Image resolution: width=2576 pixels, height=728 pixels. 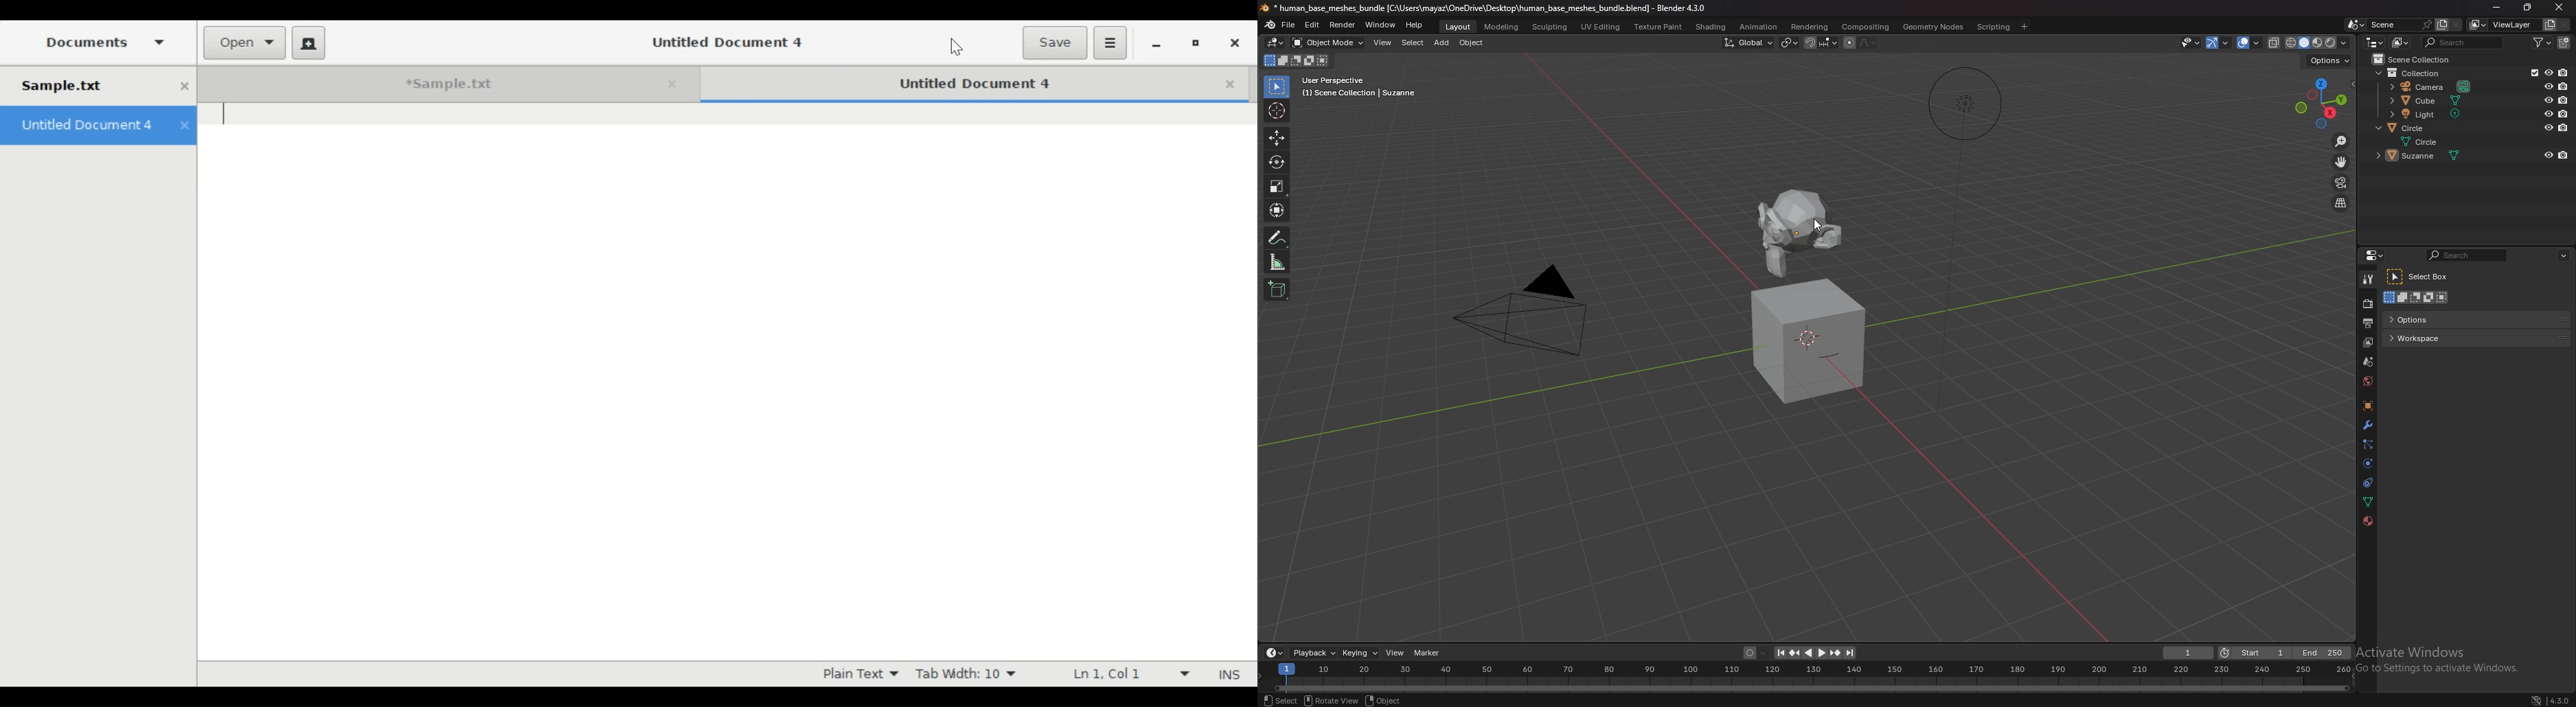 What do you see at coordinates (2368, 280) in the screenshot?
I see `tool` at bounding box center [2368, 280].